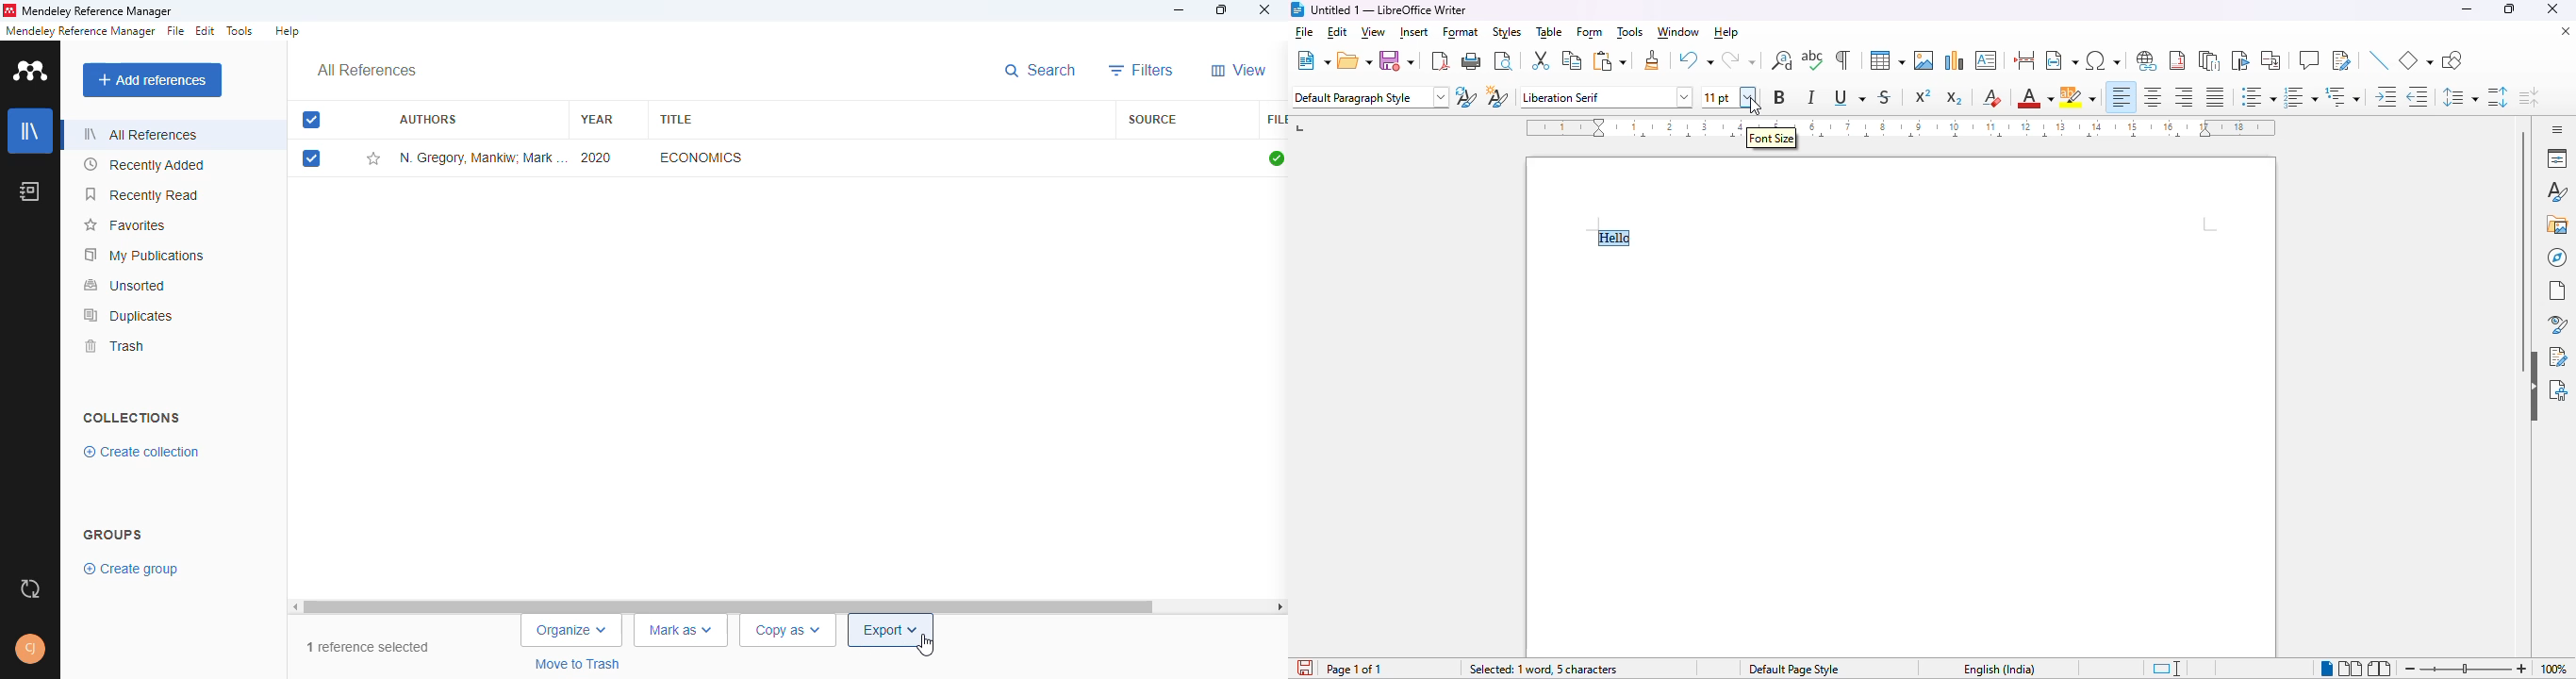 The image size is (2576, 700). I want to click on ruler, so click(1621, 127).